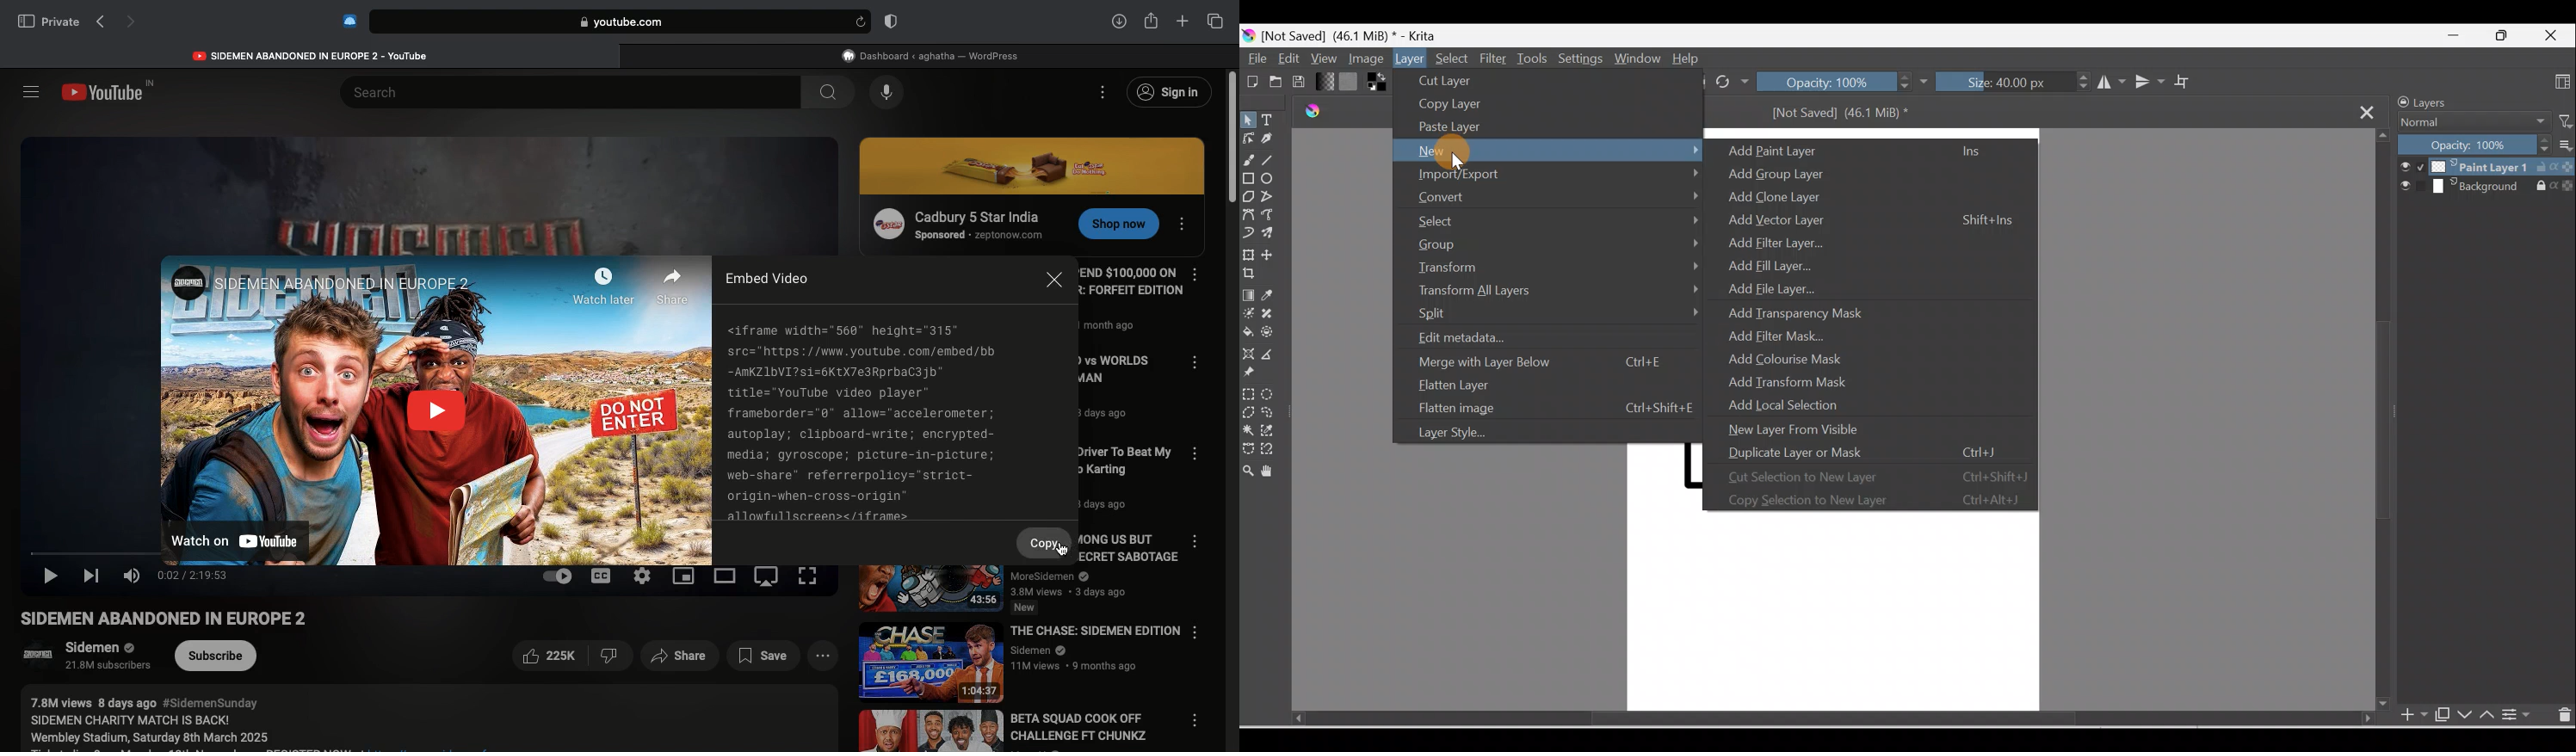 The width and height of the screenshot is (2576, 756). What do you see at coordinates (1185, 220) in the screenshot?
I see `Options` at bounding box center [1185, 220].